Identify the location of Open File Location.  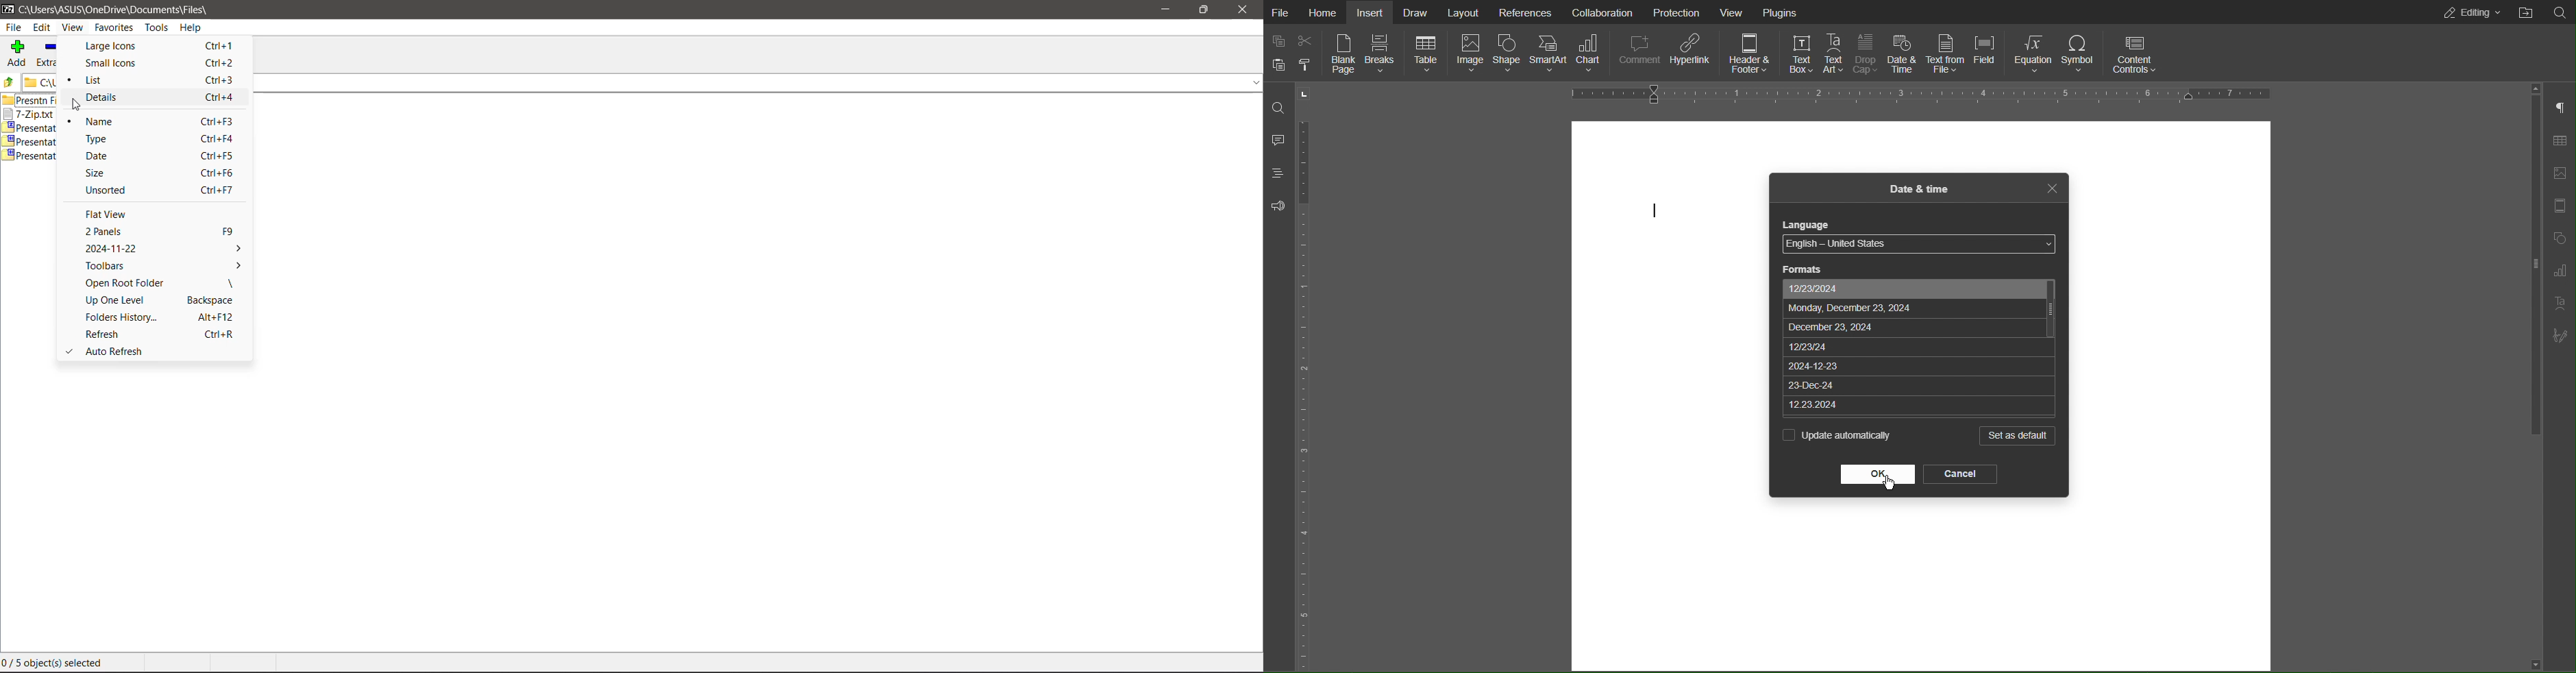
(2525, 12).